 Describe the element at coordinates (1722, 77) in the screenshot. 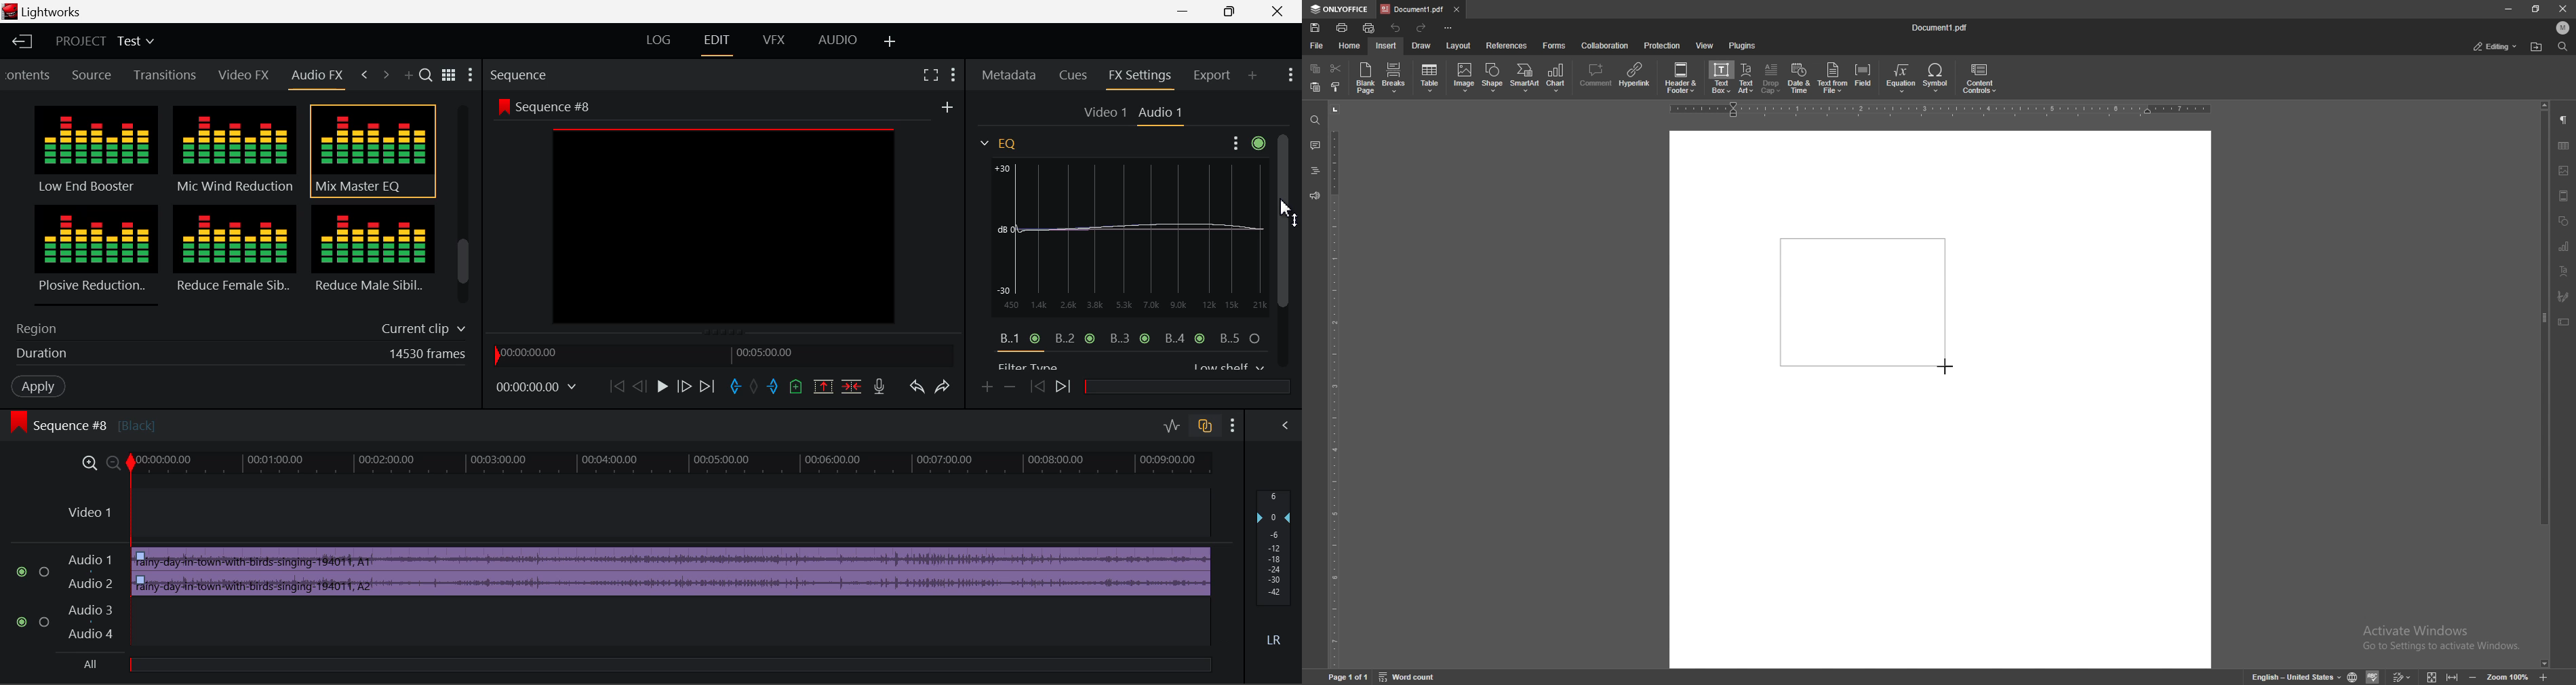

I see `text box` at that location.